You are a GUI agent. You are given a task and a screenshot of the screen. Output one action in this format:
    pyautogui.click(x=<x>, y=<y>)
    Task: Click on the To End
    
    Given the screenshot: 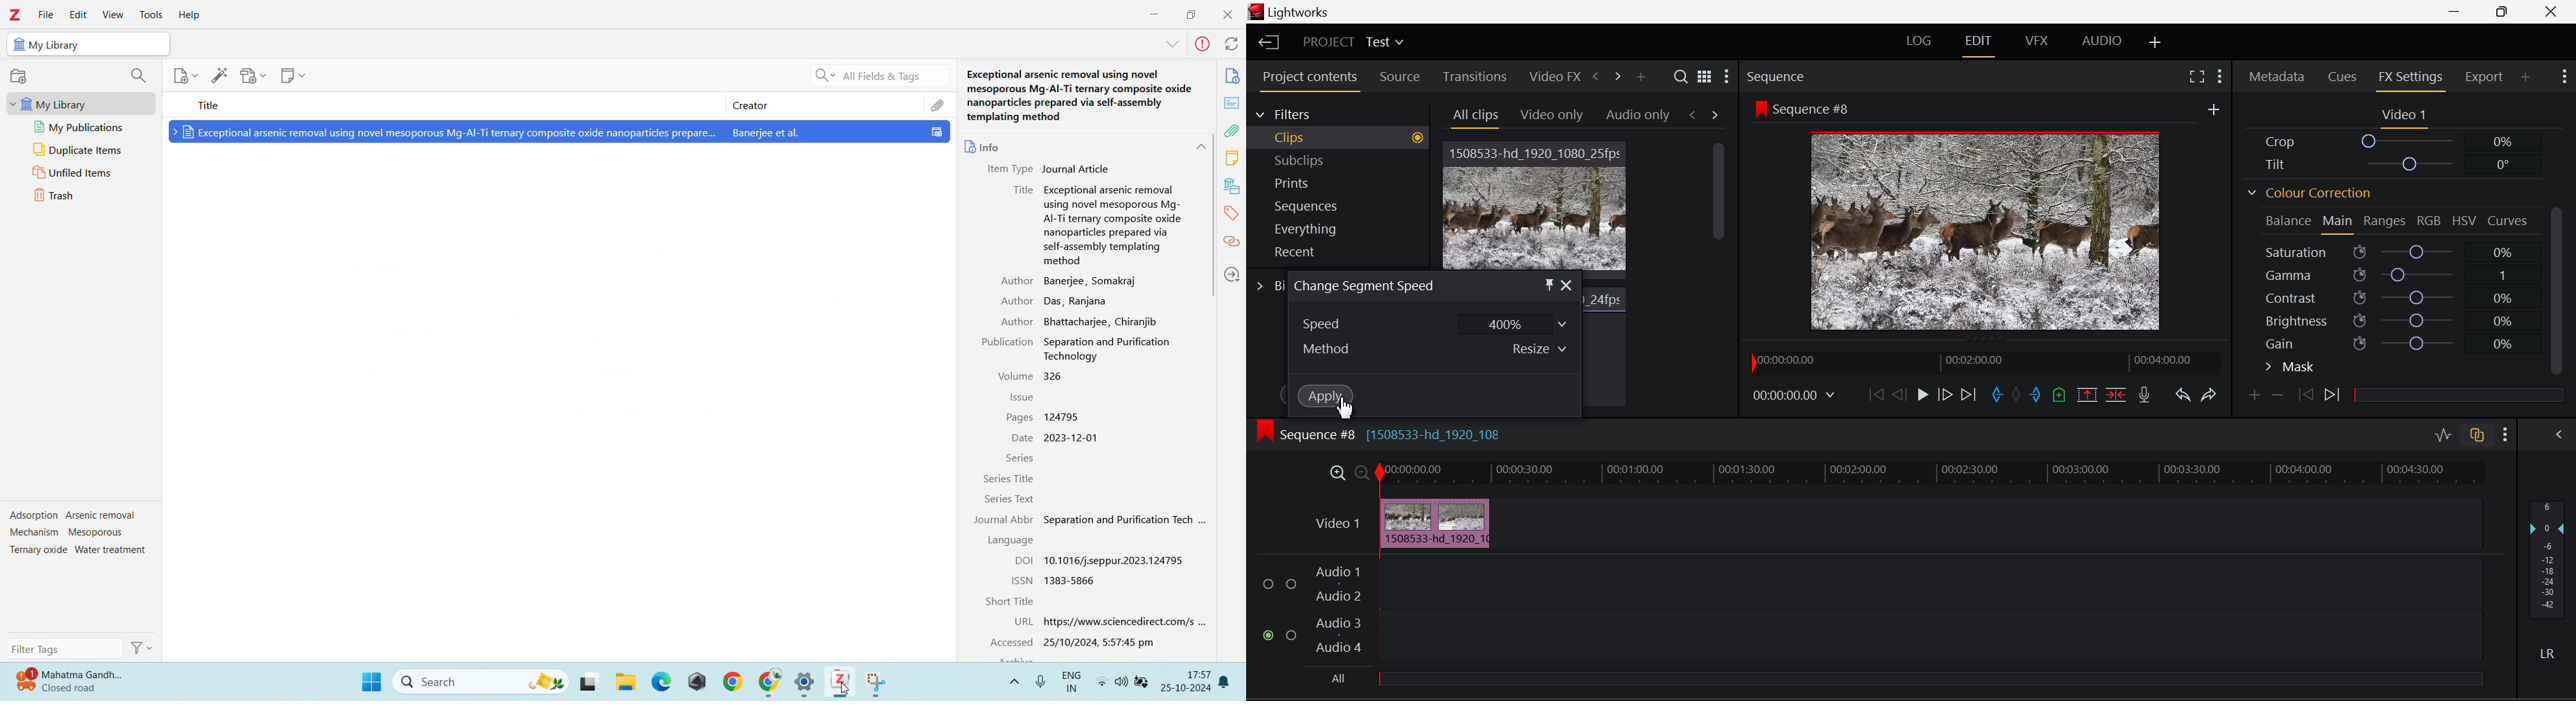 What is the action you would take?
    pyautogui.click(x=1969, y=396)
    